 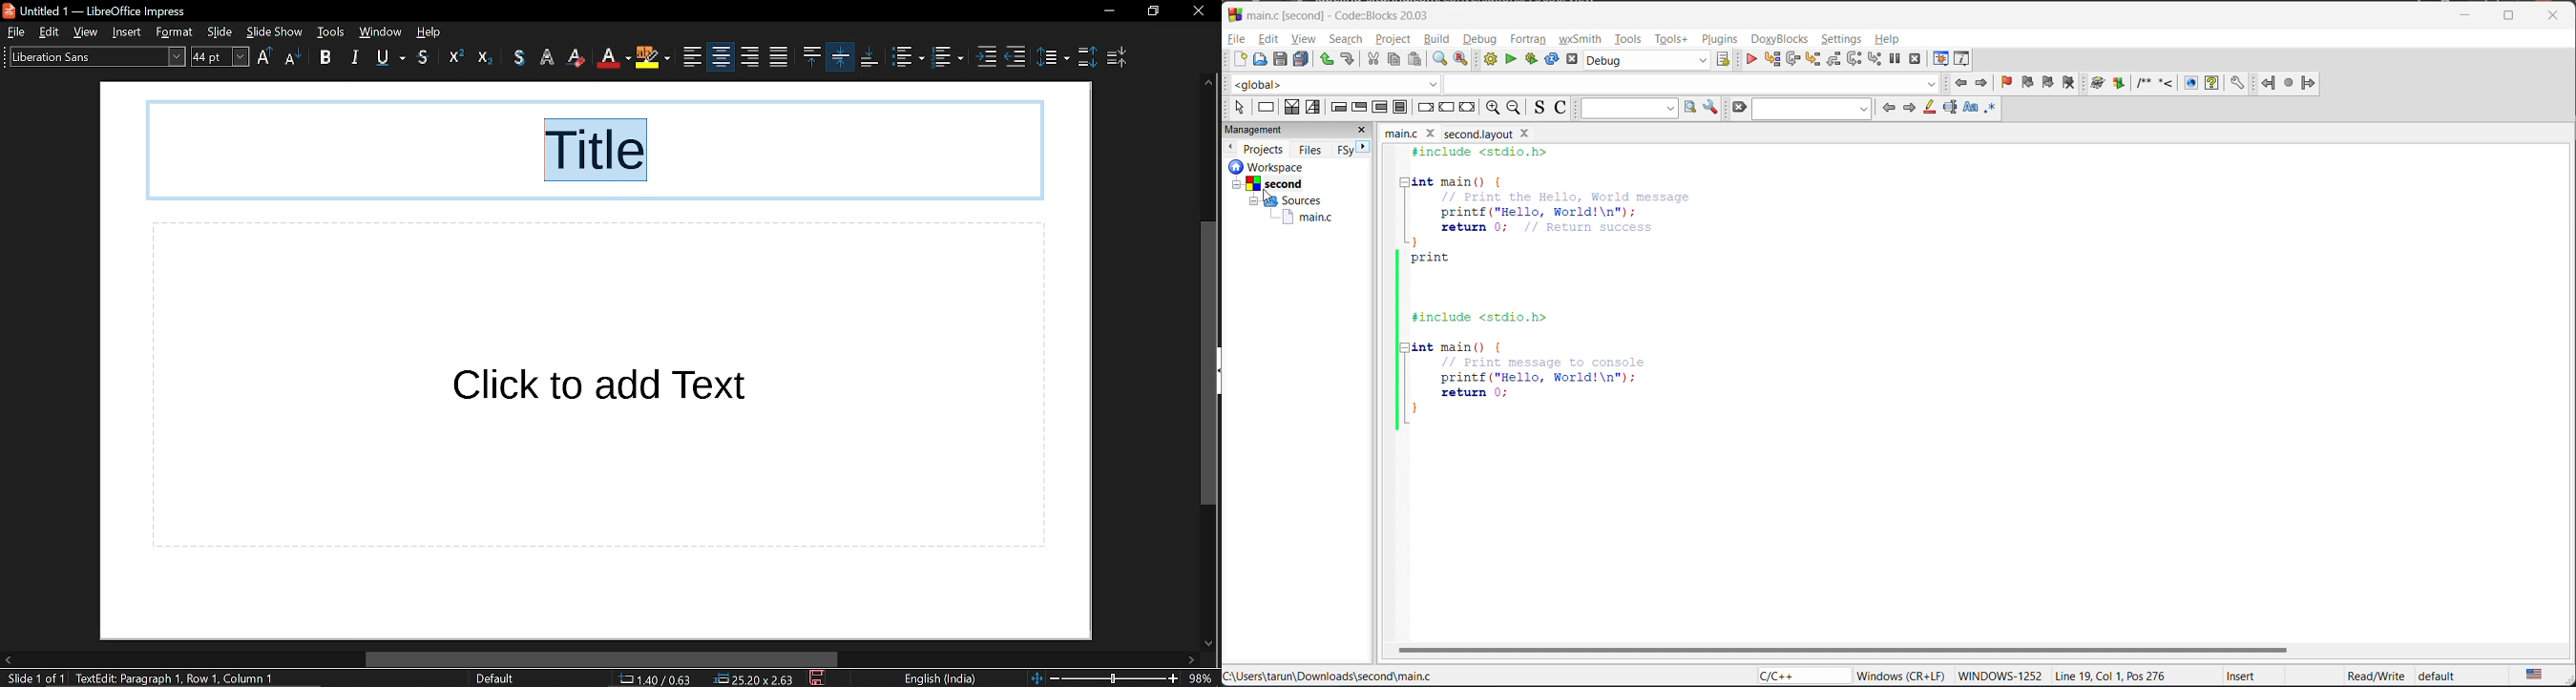 I want to click on help, so click(x=433, y=31).